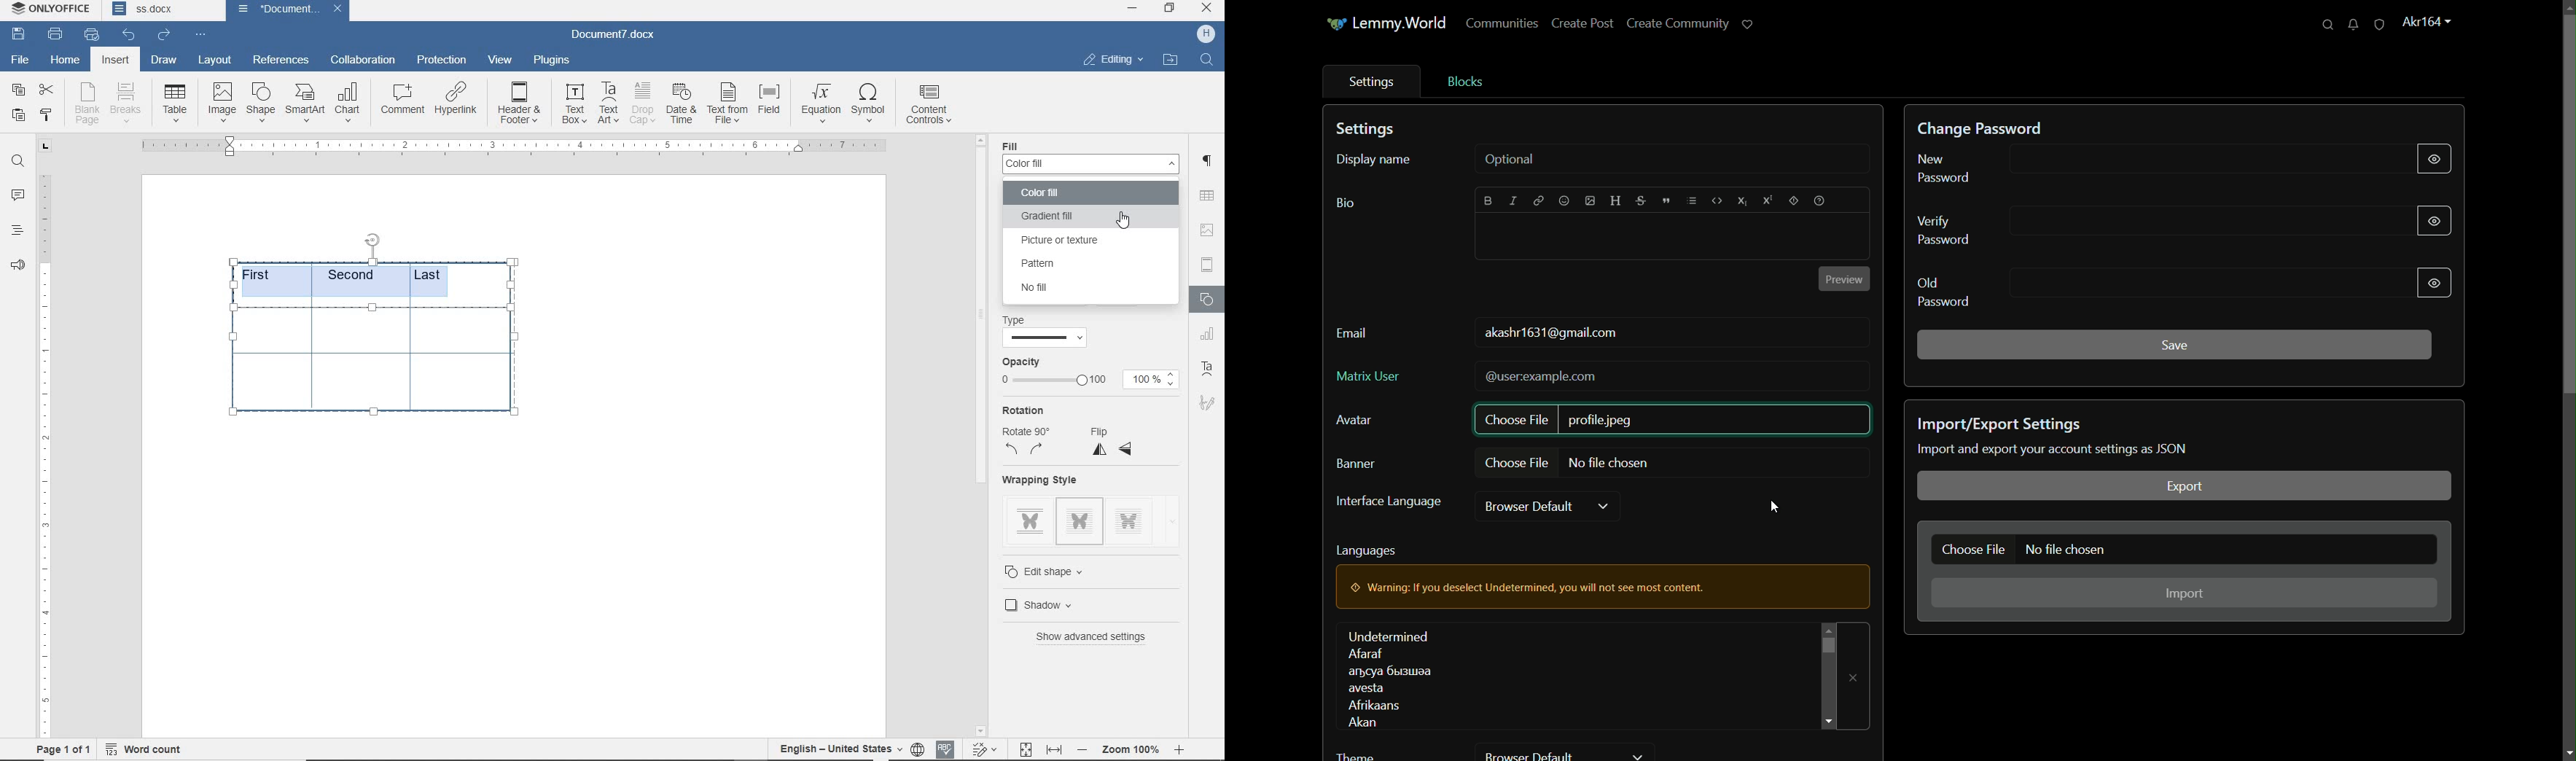 The image size is (2576, 784). What do you see at coordinates (364, 61) in the screenshot?
I see `collaboration` at bounding box center [364, 61].